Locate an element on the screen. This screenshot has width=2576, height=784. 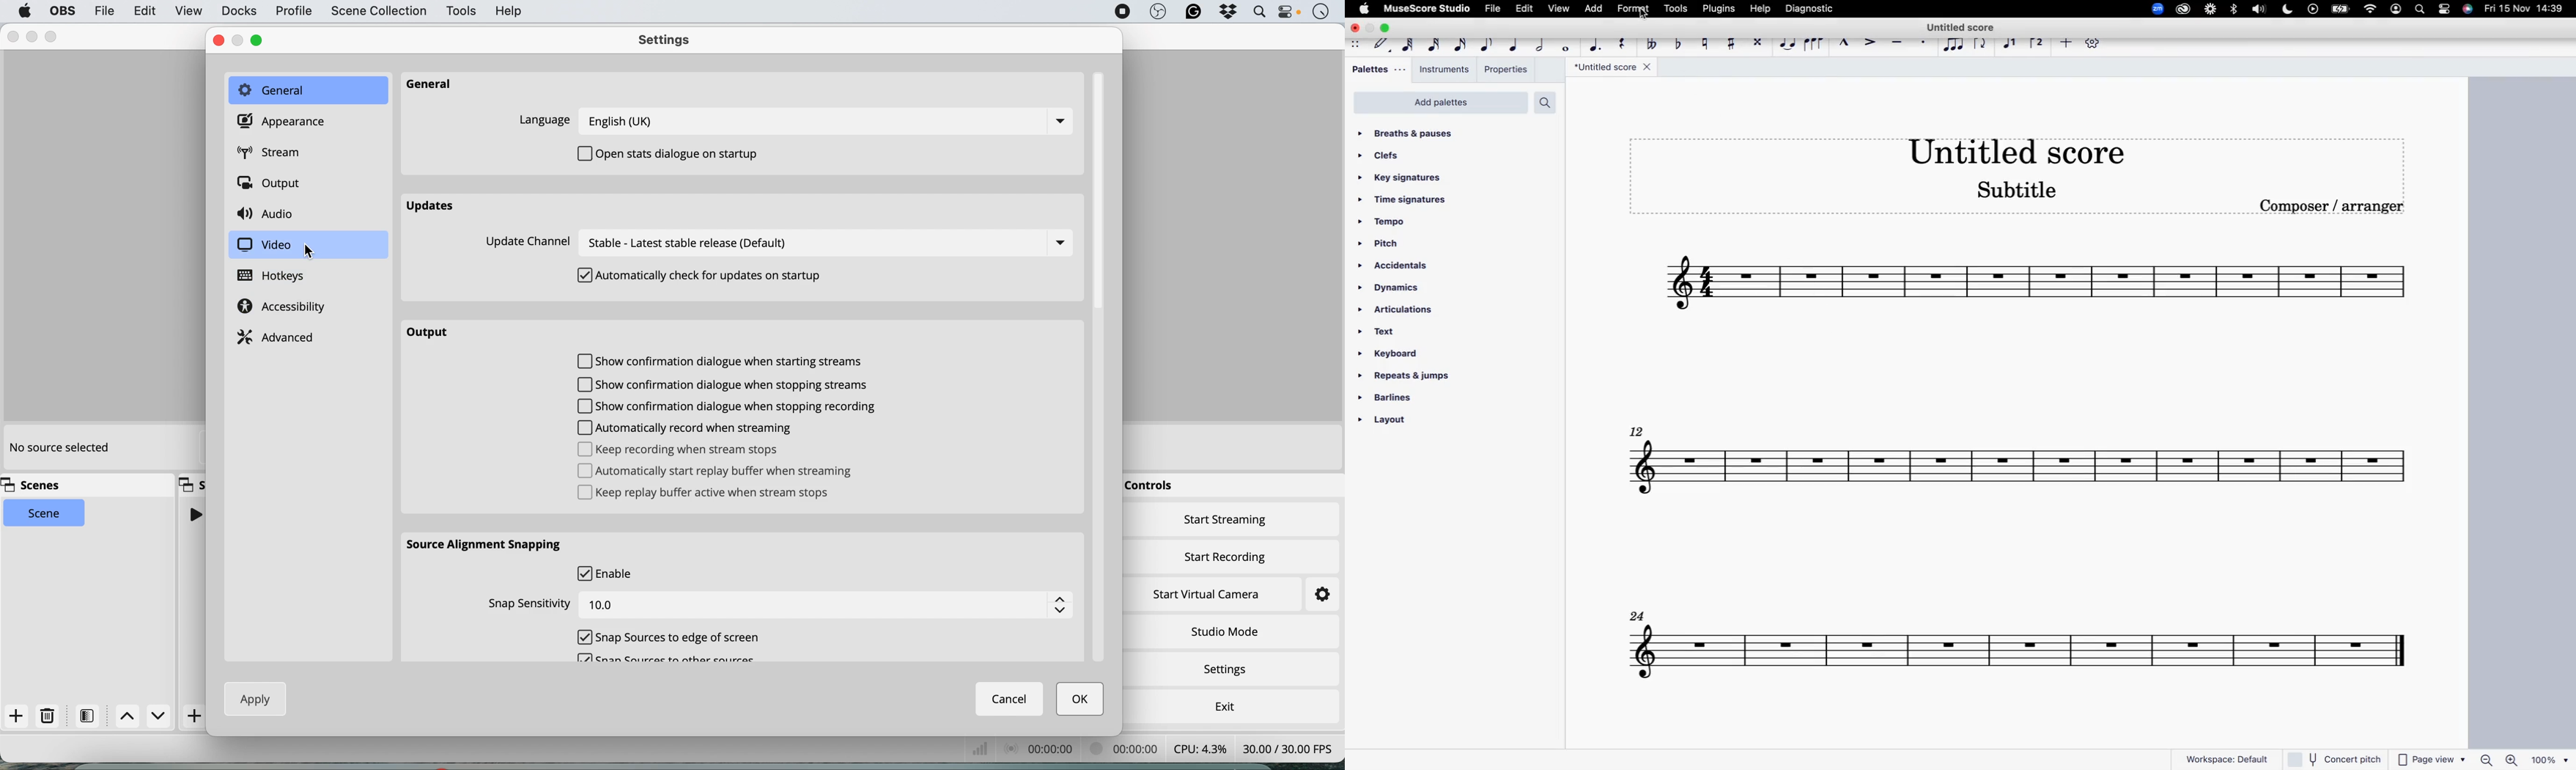
show confirmation dialogue when stopping streams is located at coordinates (723, 386).